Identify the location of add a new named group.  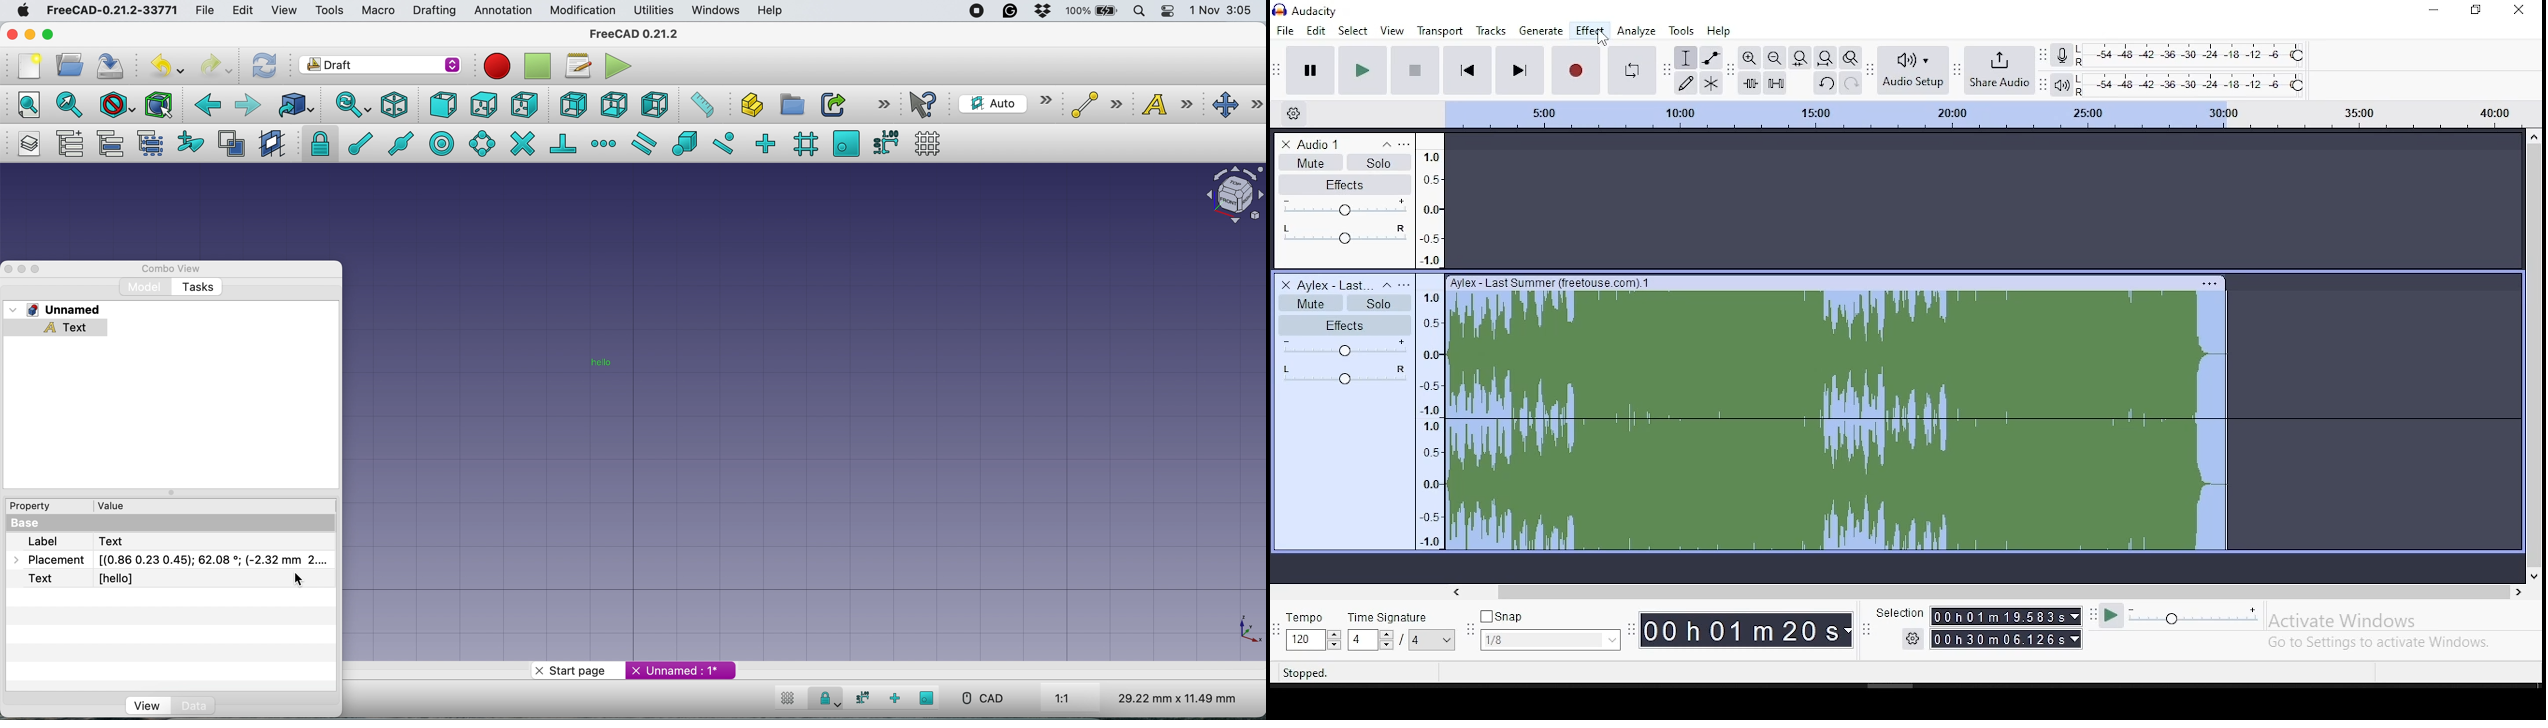
(68, 144).